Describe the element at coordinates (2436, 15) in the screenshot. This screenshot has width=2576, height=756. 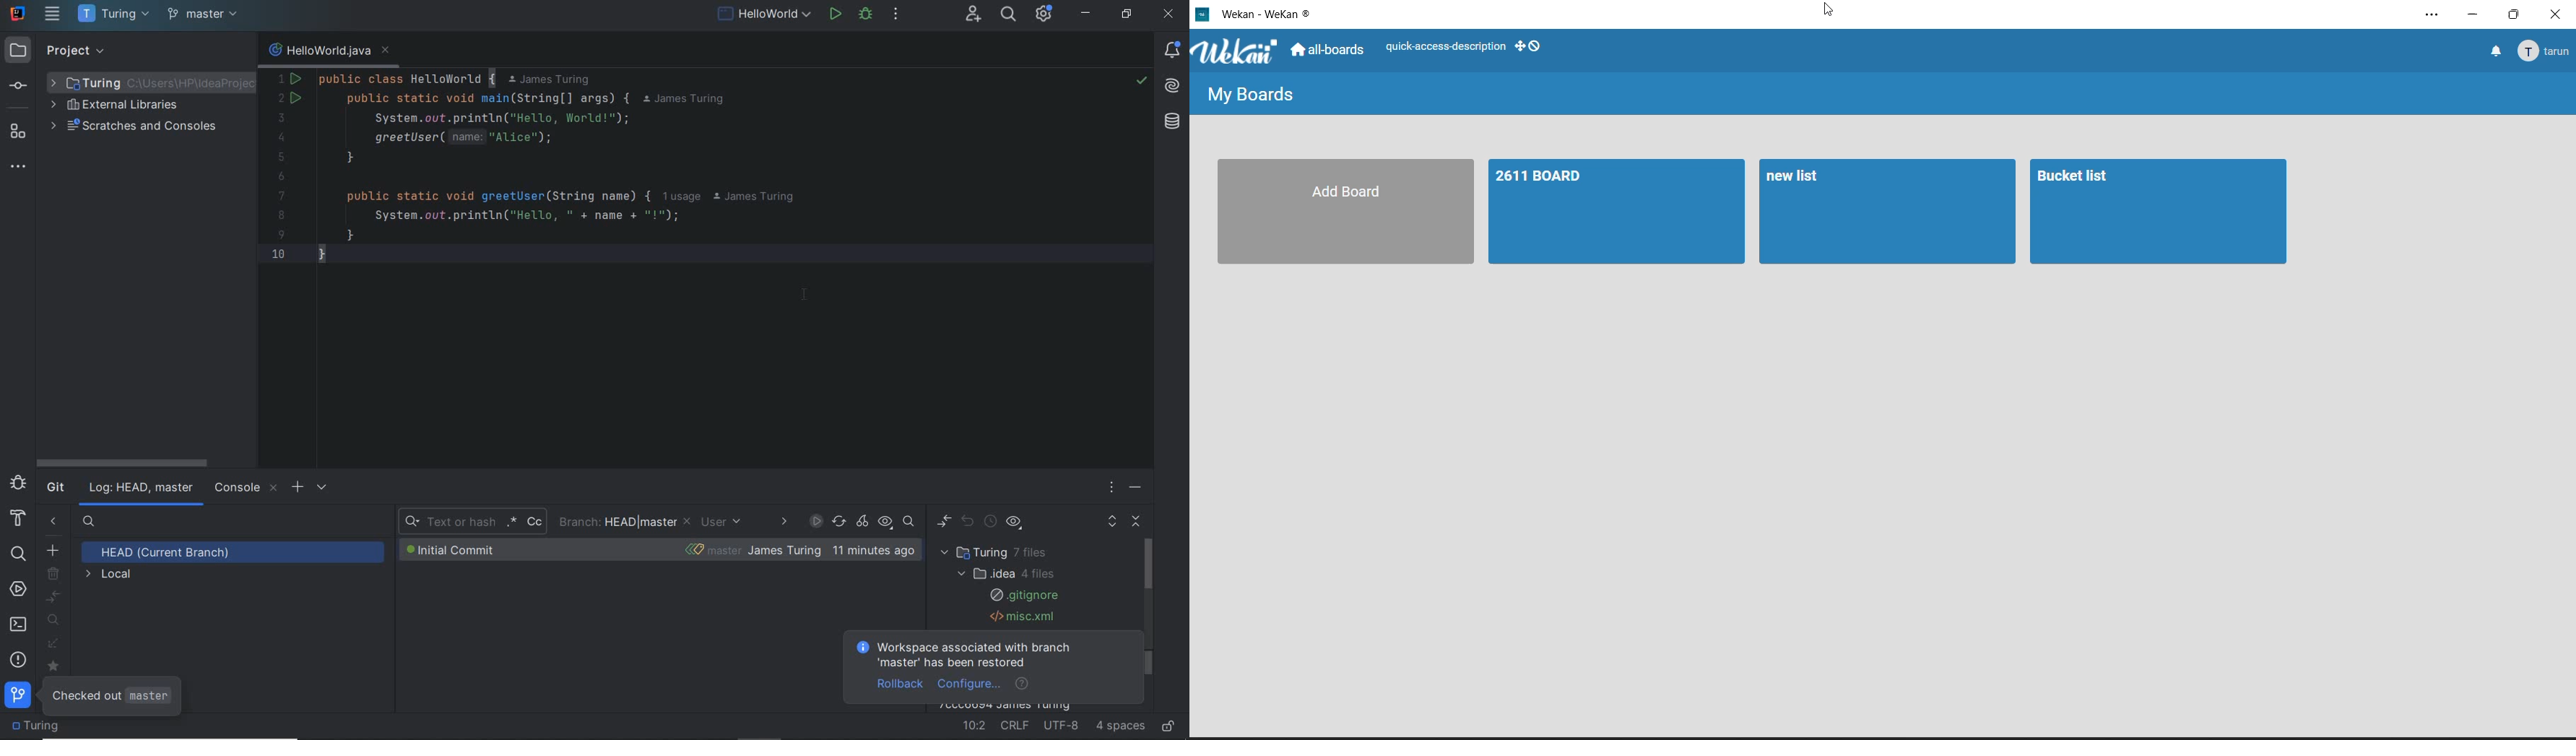
I see `settings` at that location.